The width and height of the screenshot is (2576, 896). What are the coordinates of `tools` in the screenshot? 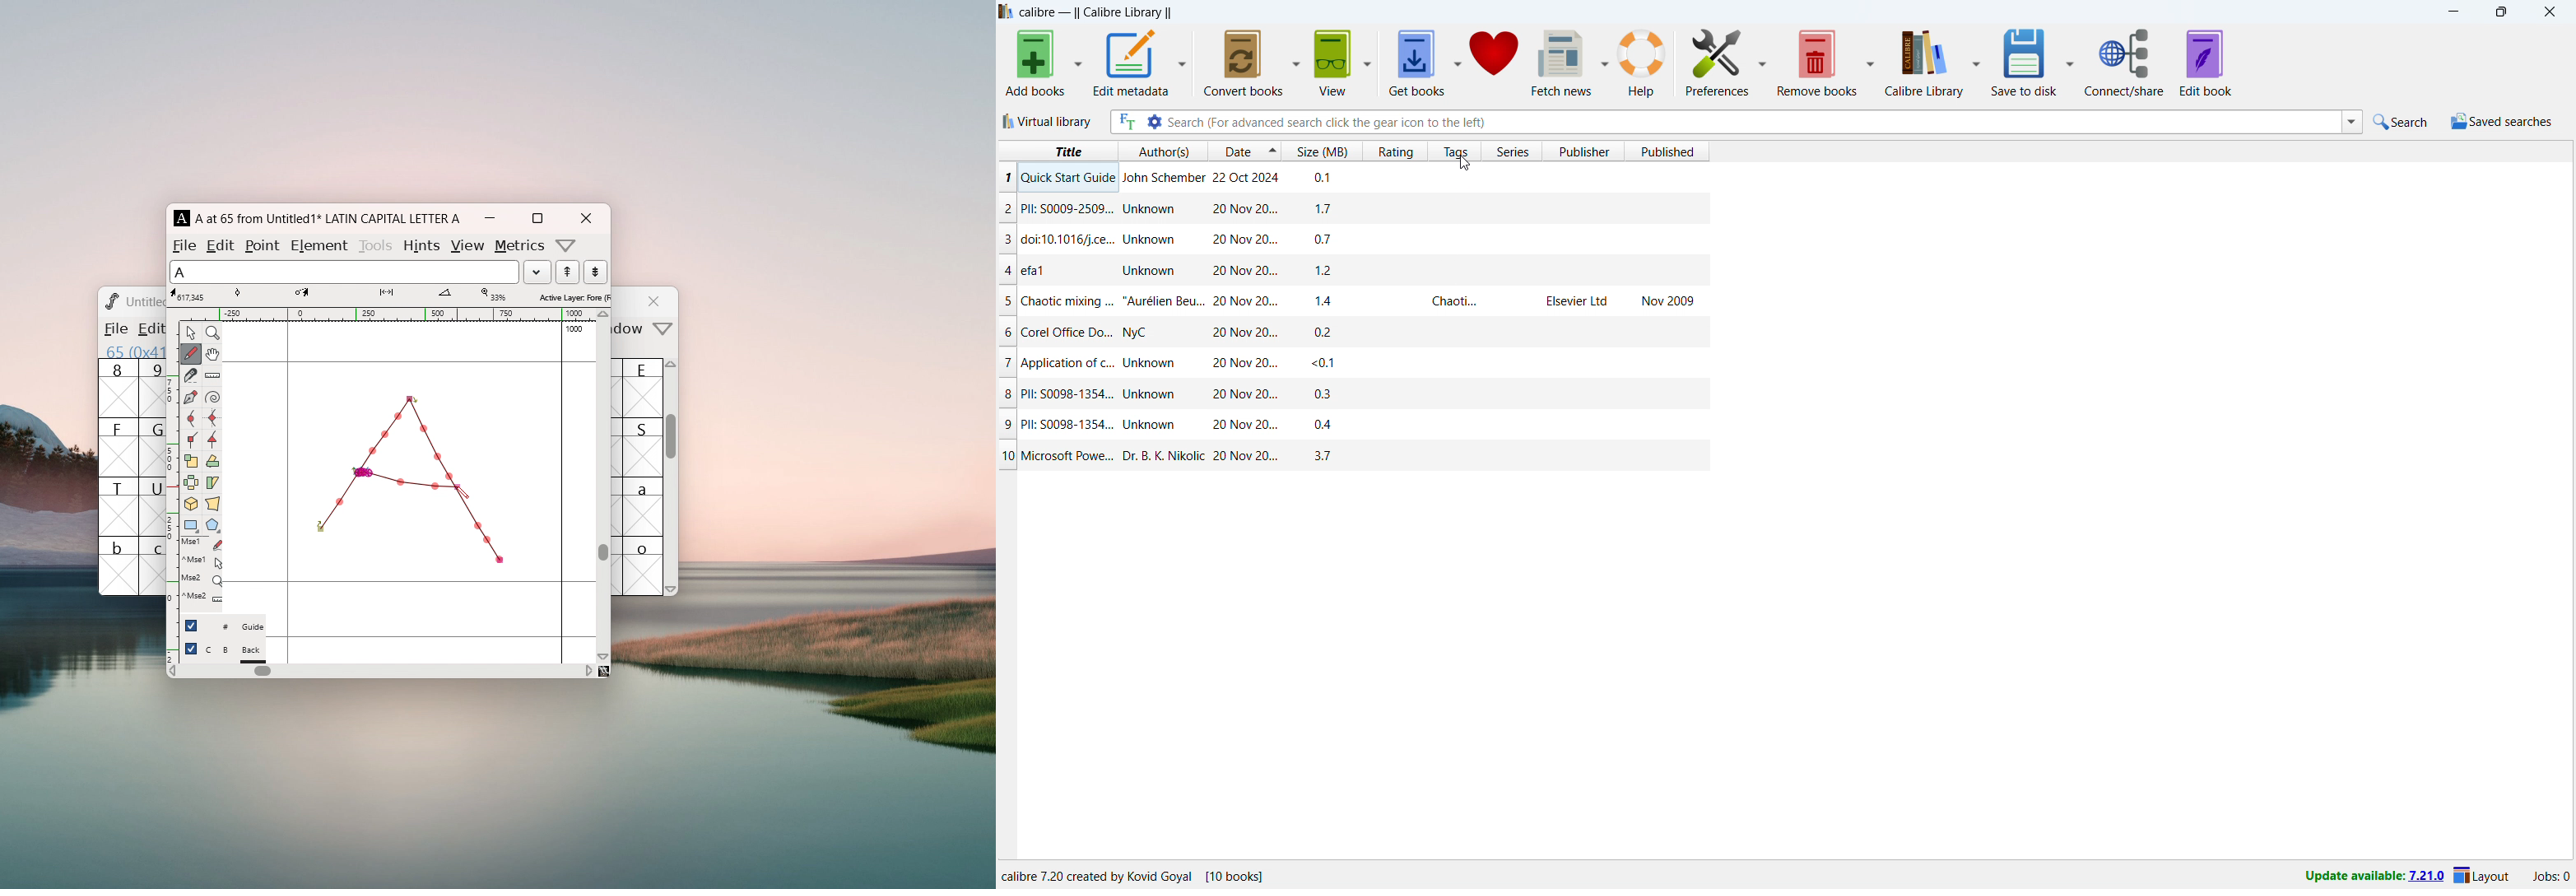 It's located at (377, 244).